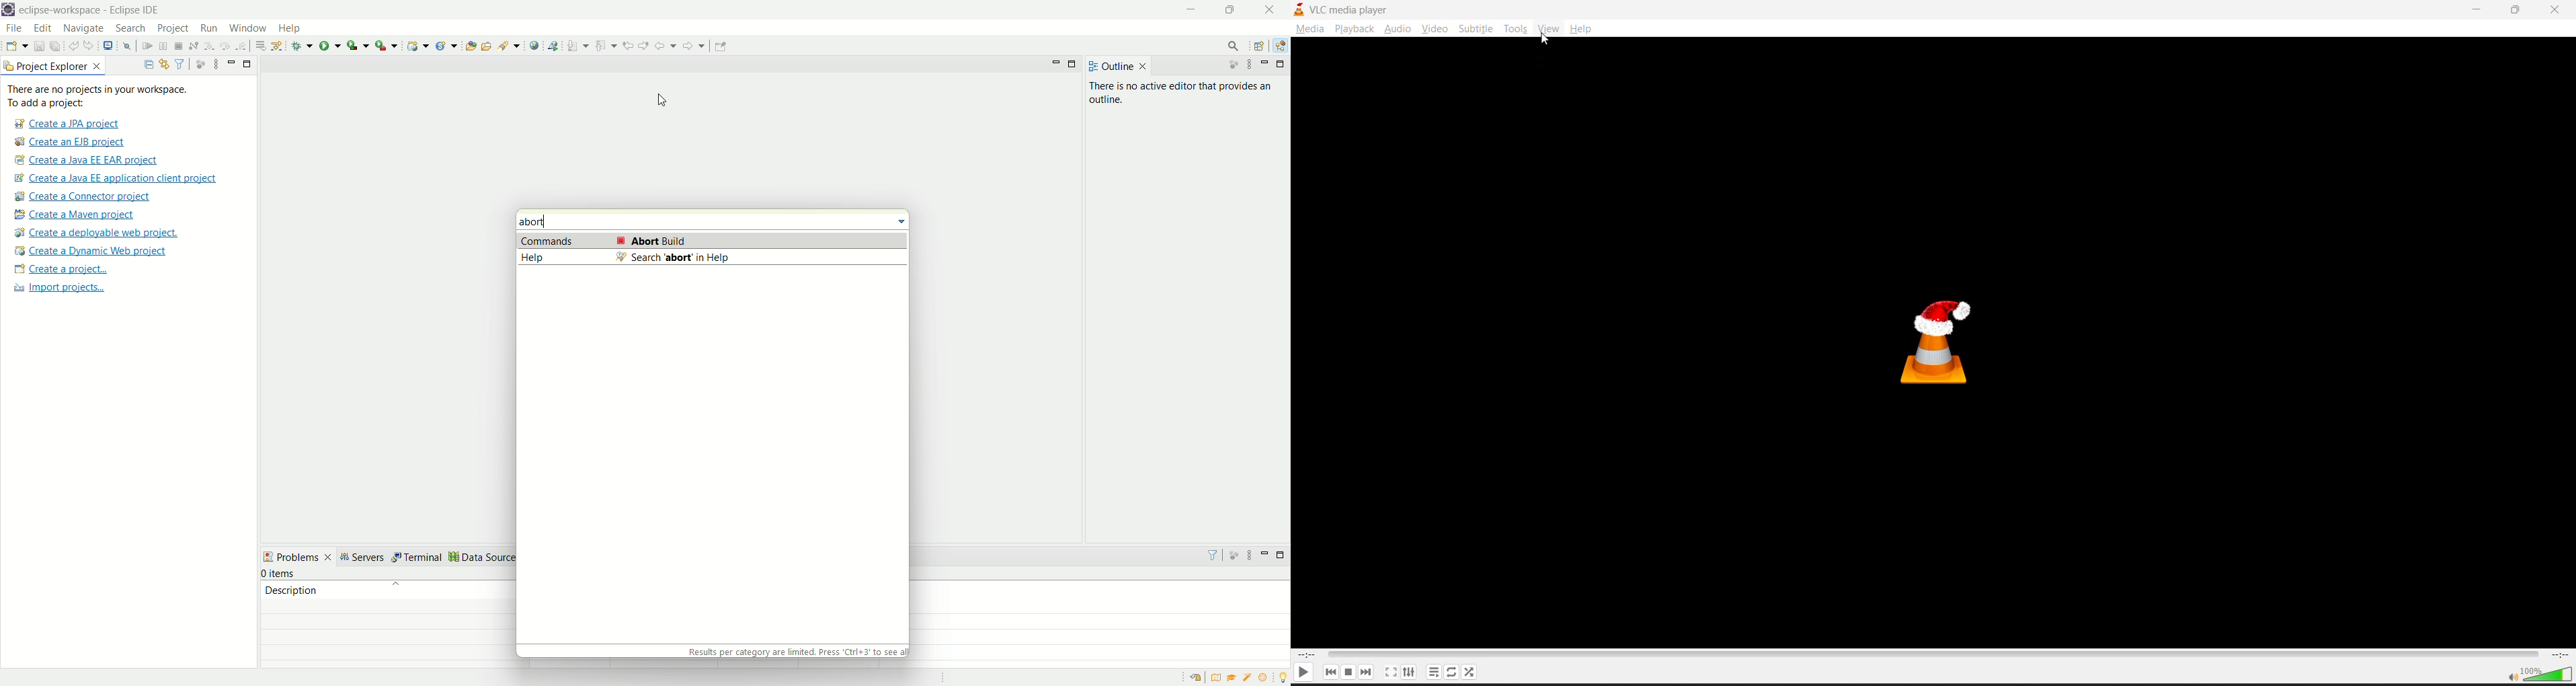 The height and width of the screenshot is (700, 2576). I want to click on video, so click(1434, 28).